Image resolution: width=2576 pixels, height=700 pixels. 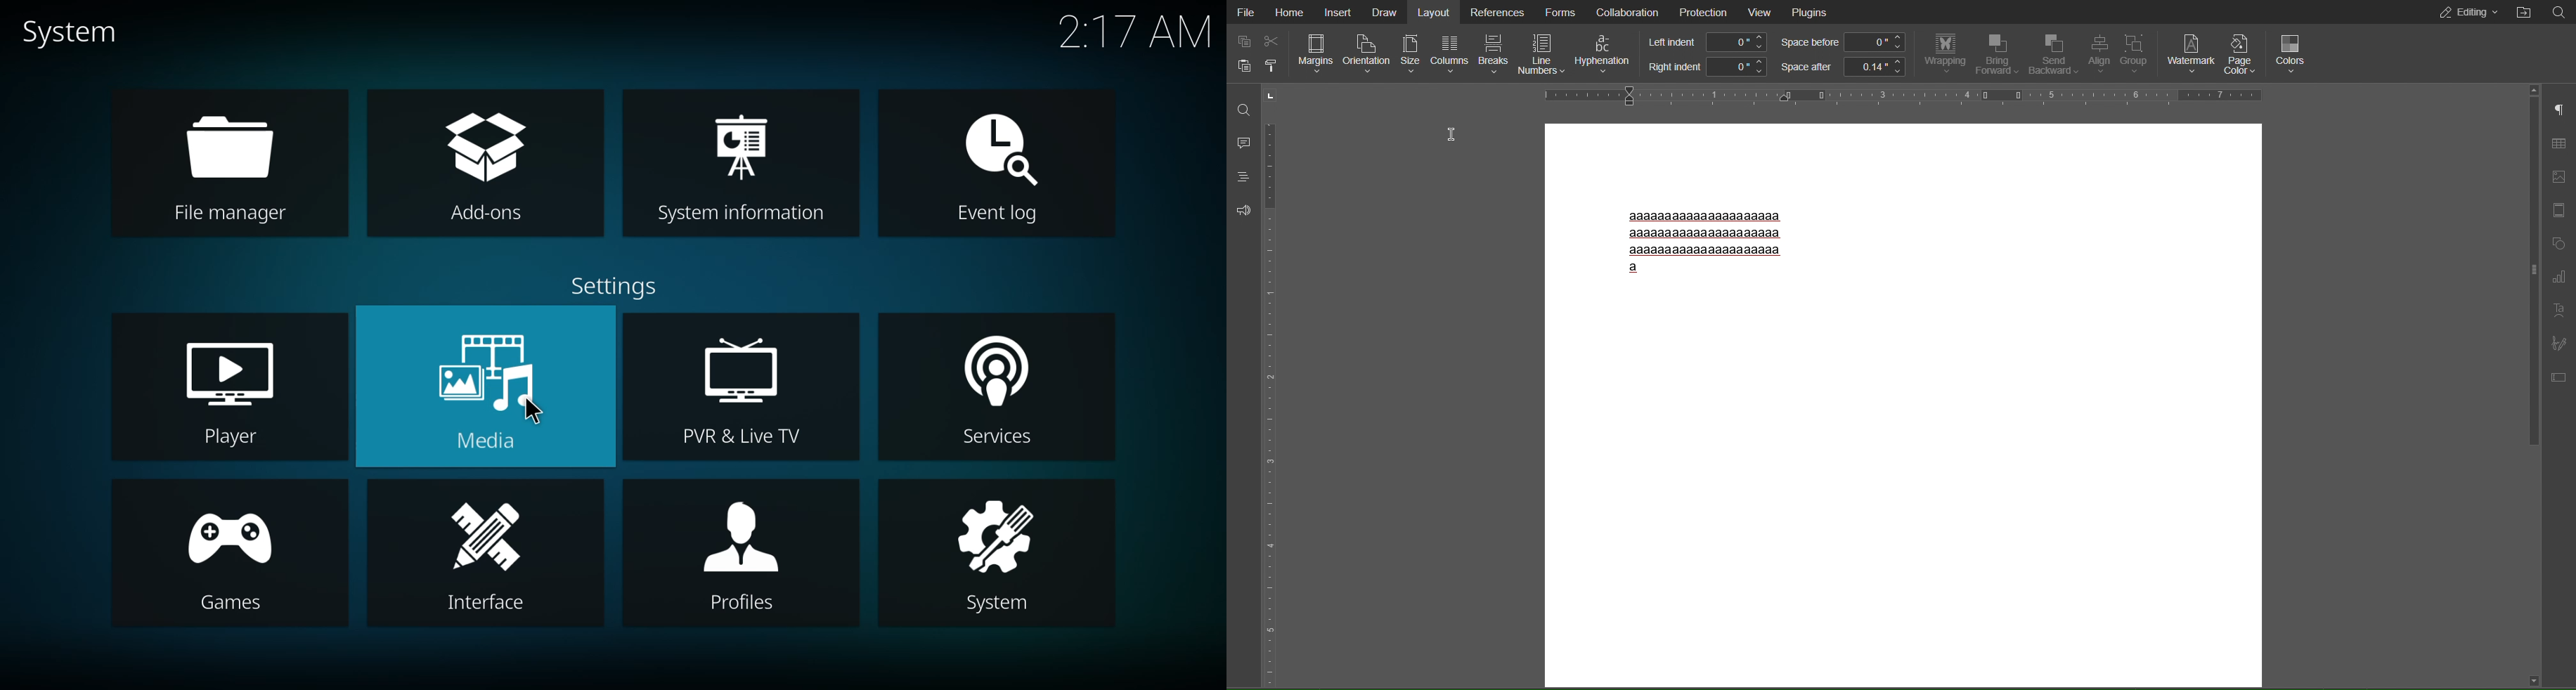 What do you see at coordinates (1367, 55) in the screenshot?
I see `Orientation` at bounding box center [1367, 55].